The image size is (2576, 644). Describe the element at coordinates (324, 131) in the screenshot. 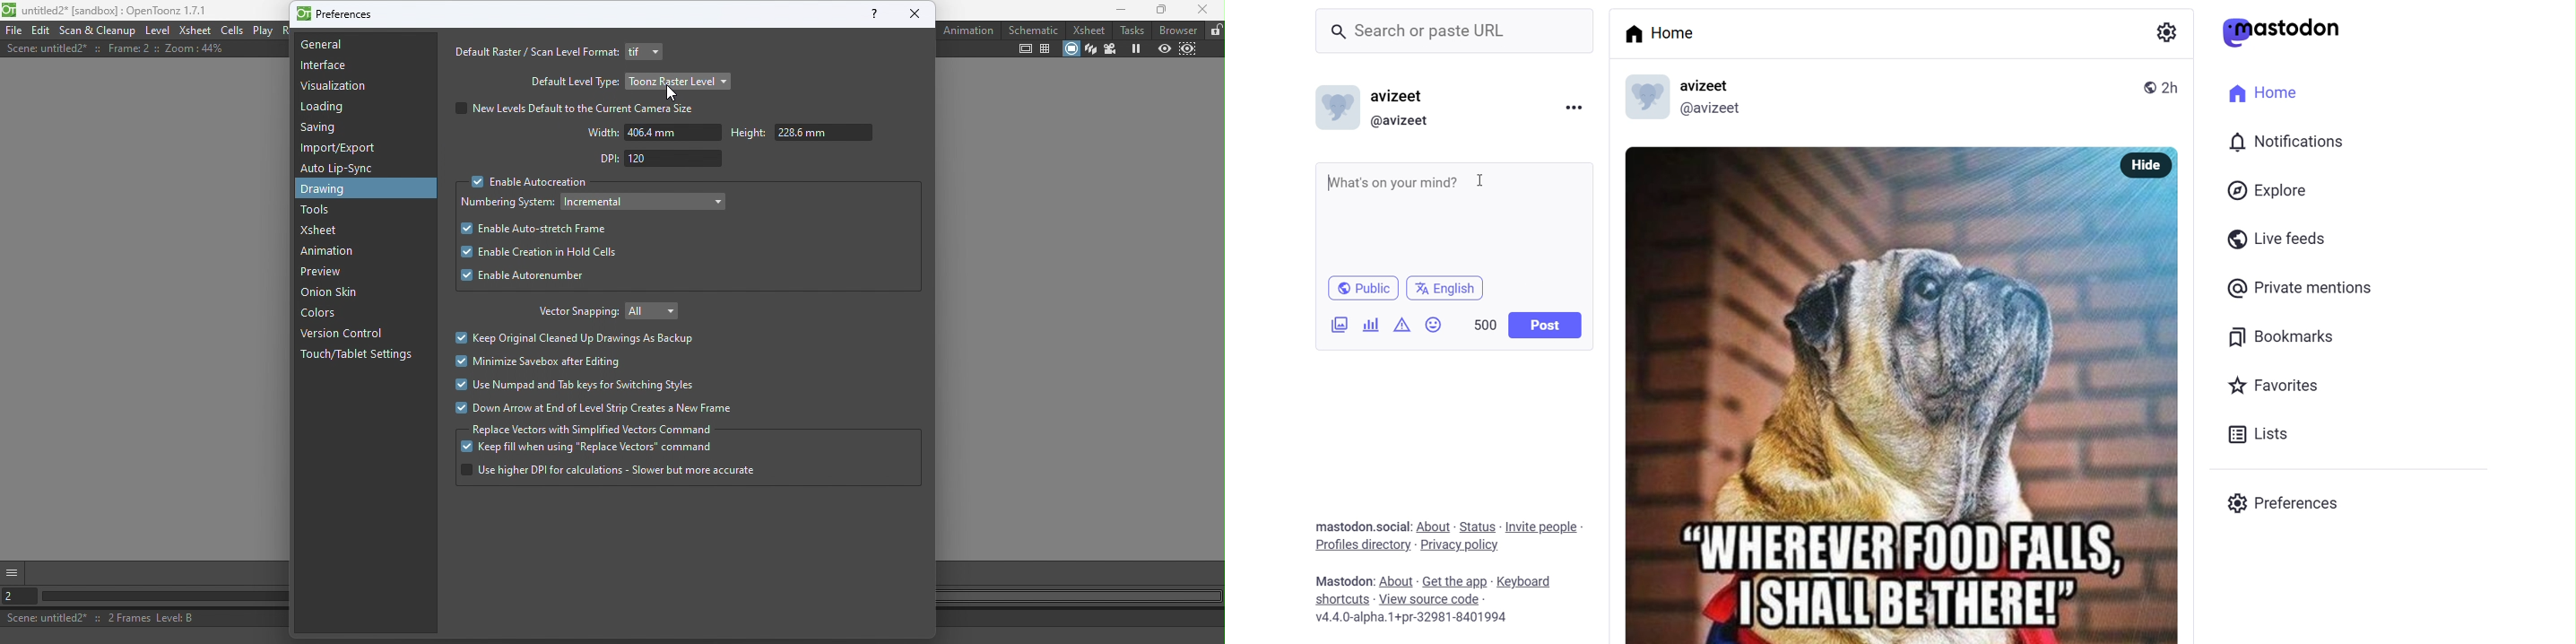

I see `Saving` at that location.